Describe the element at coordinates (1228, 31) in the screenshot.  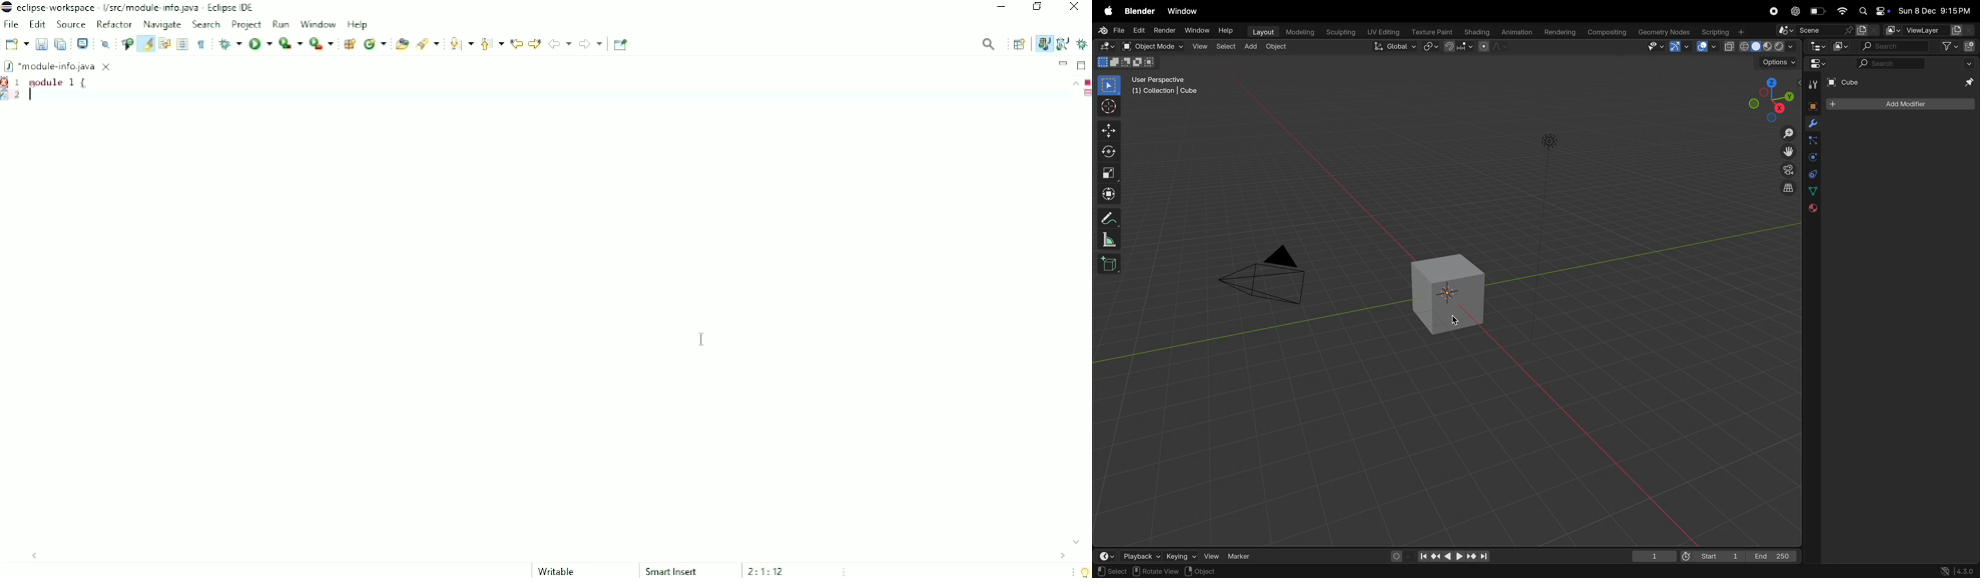
I see `help` at that location.